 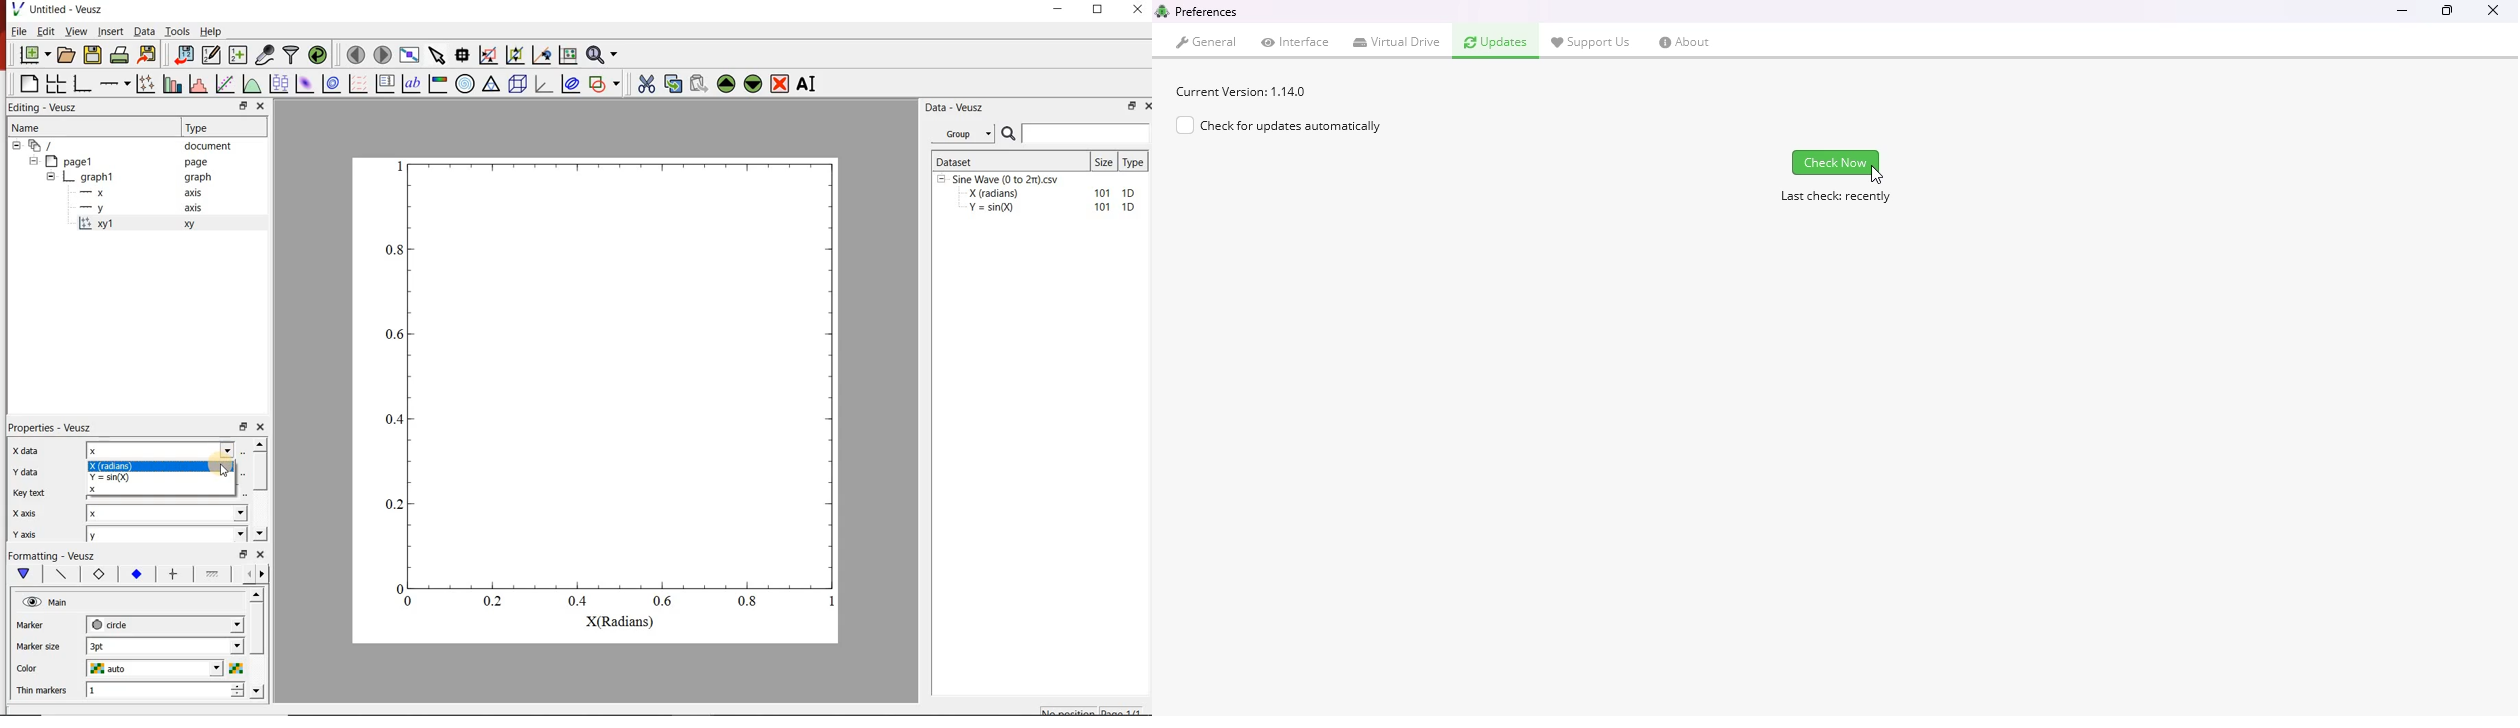 I want to click on remove, so click(x=780, y=84).